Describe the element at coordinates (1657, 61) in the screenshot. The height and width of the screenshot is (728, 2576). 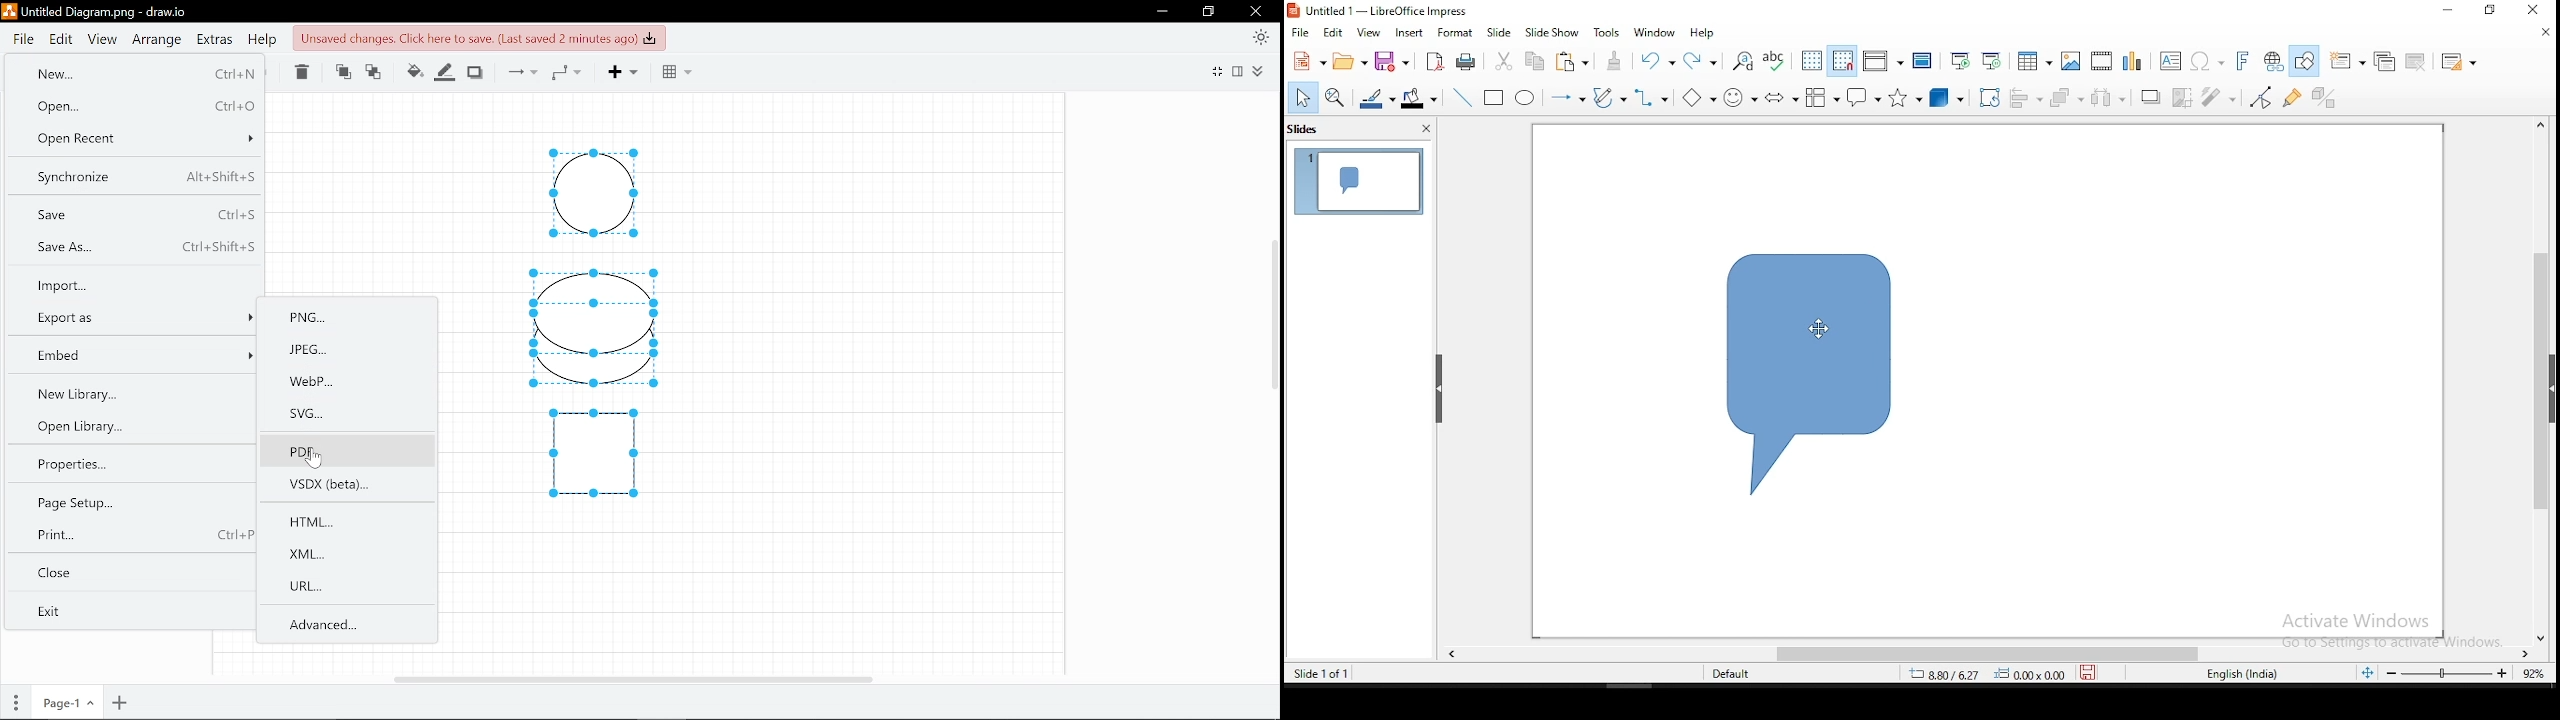
I see `undo` at that location.